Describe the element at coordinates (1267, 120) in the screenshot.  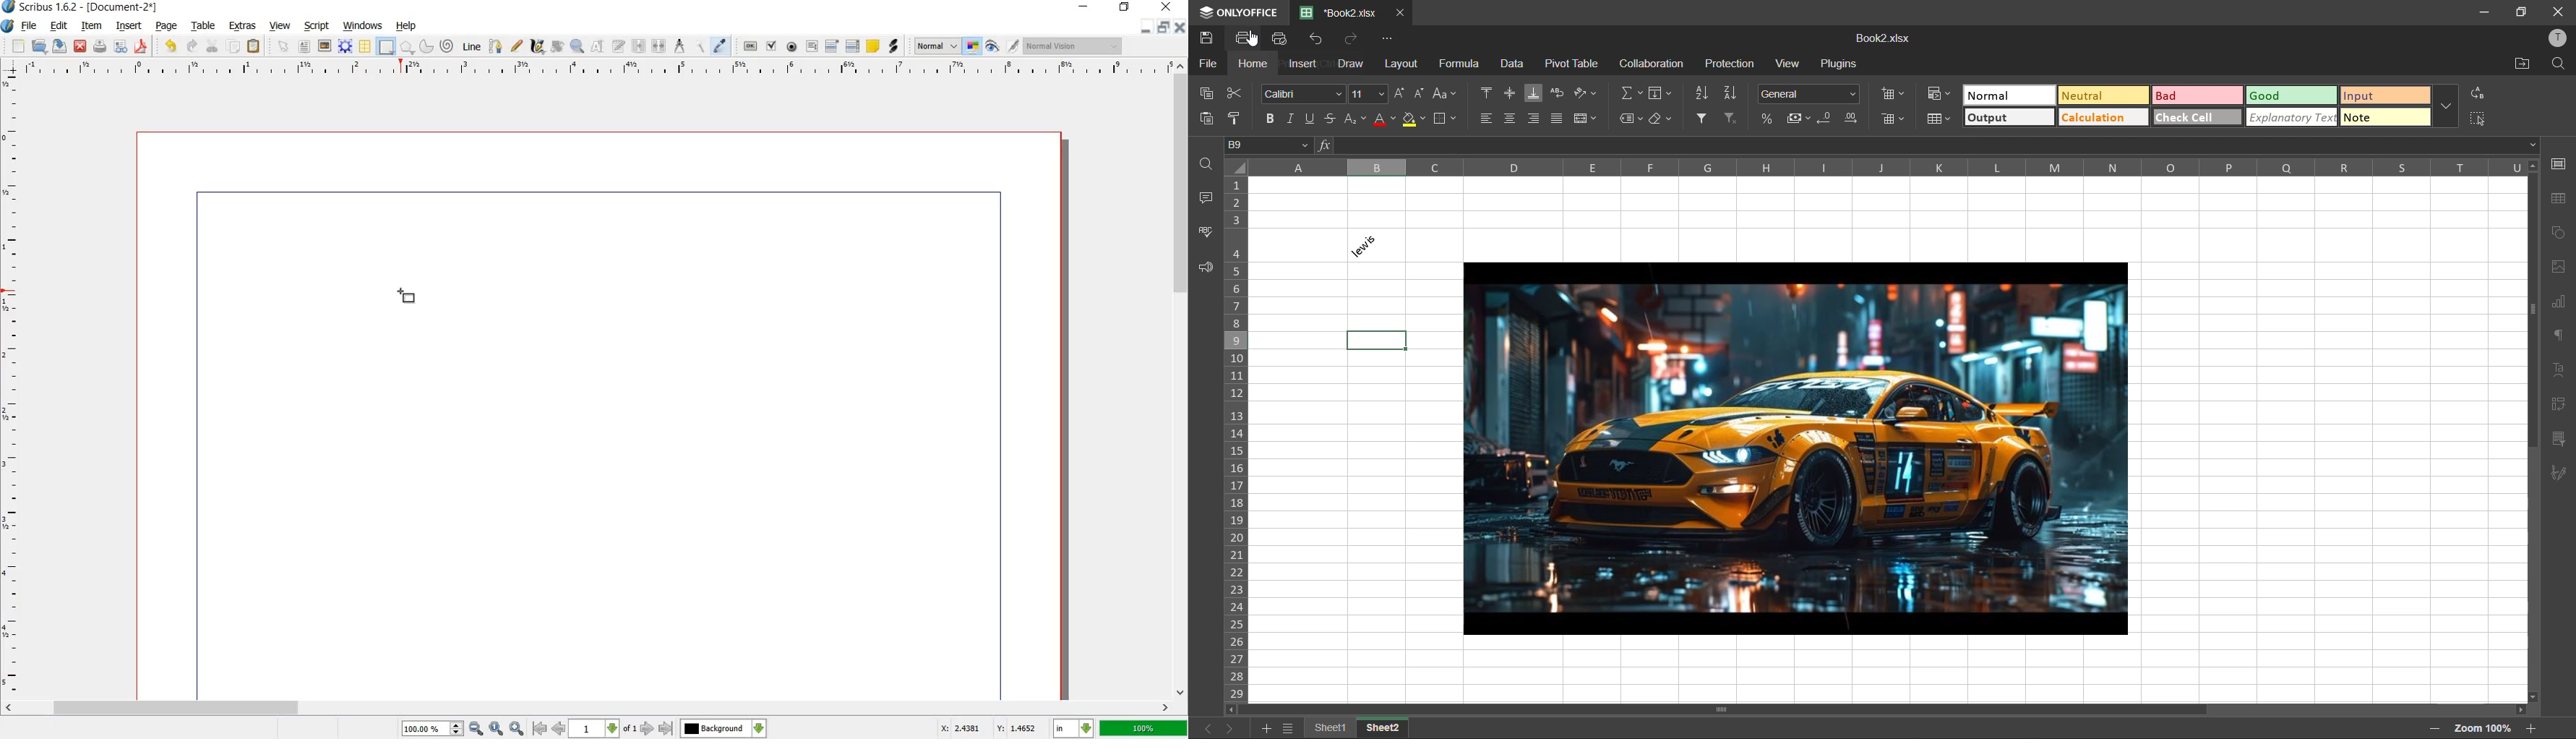
I see `bold` at that location.